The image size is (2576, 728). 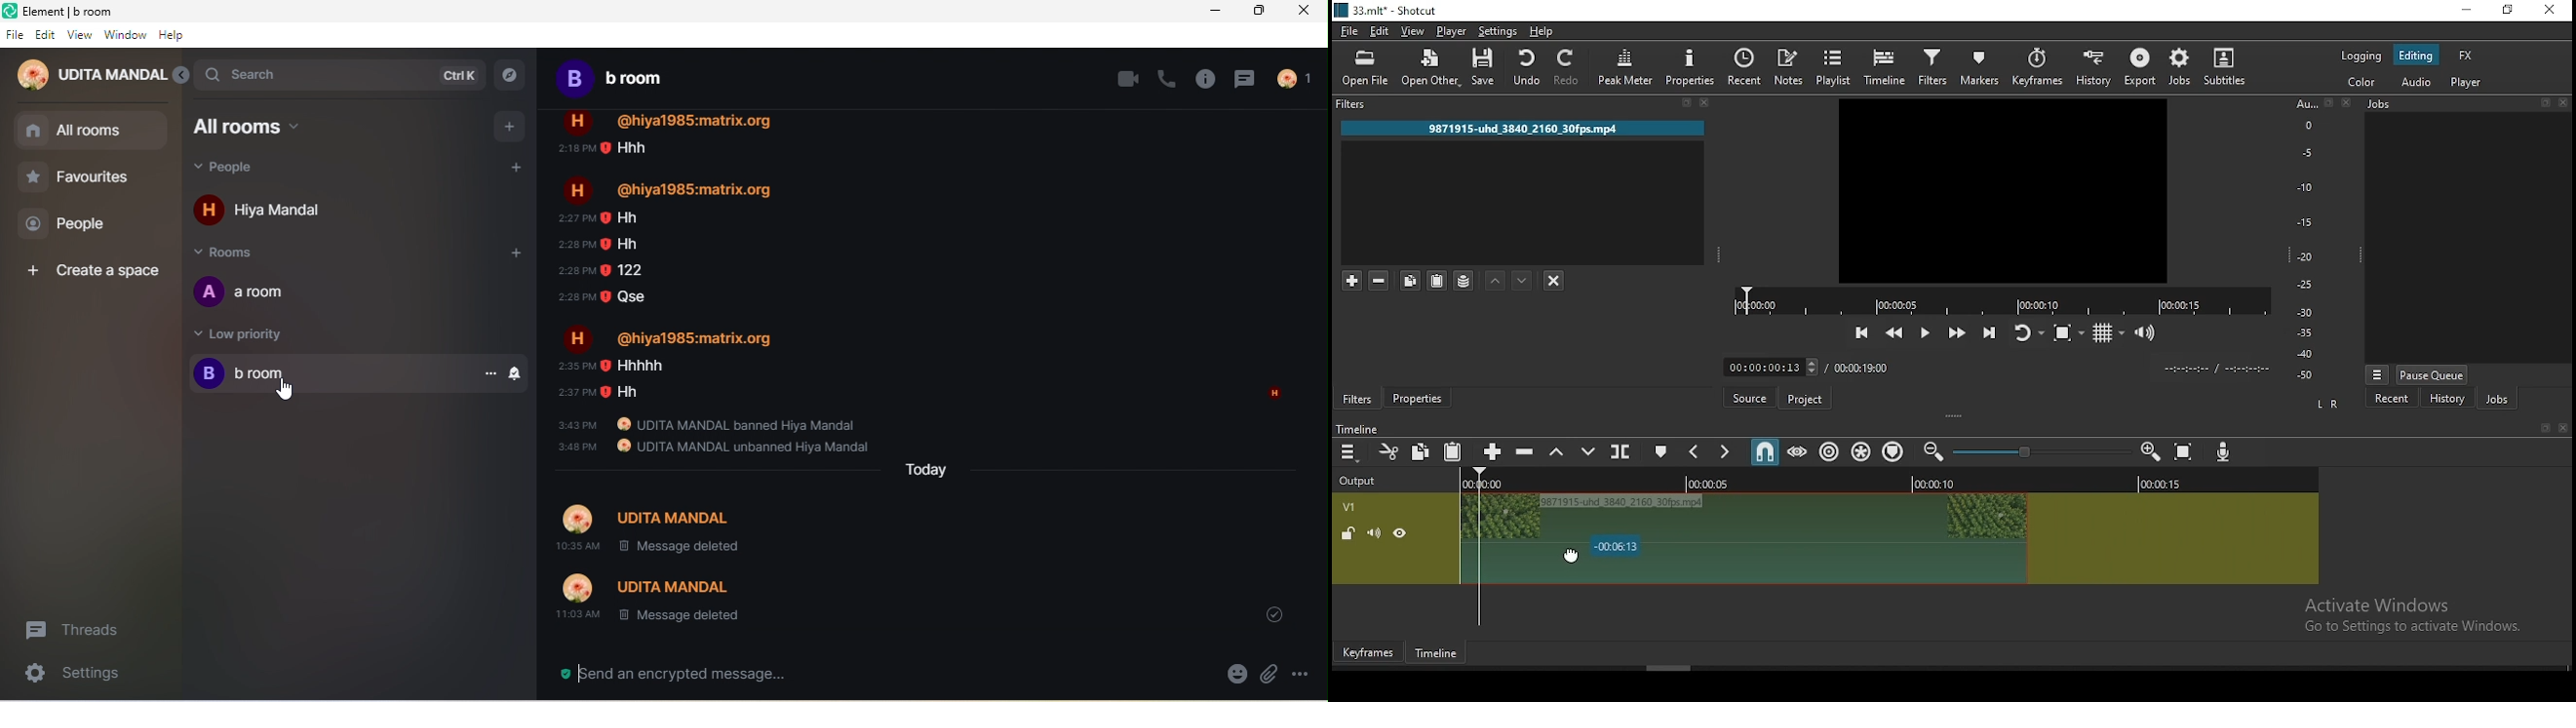 What do you see at coordinates (1799, 453) in the screenshot?
I see `scrub while dragging` at bounding box center [1799, 453].